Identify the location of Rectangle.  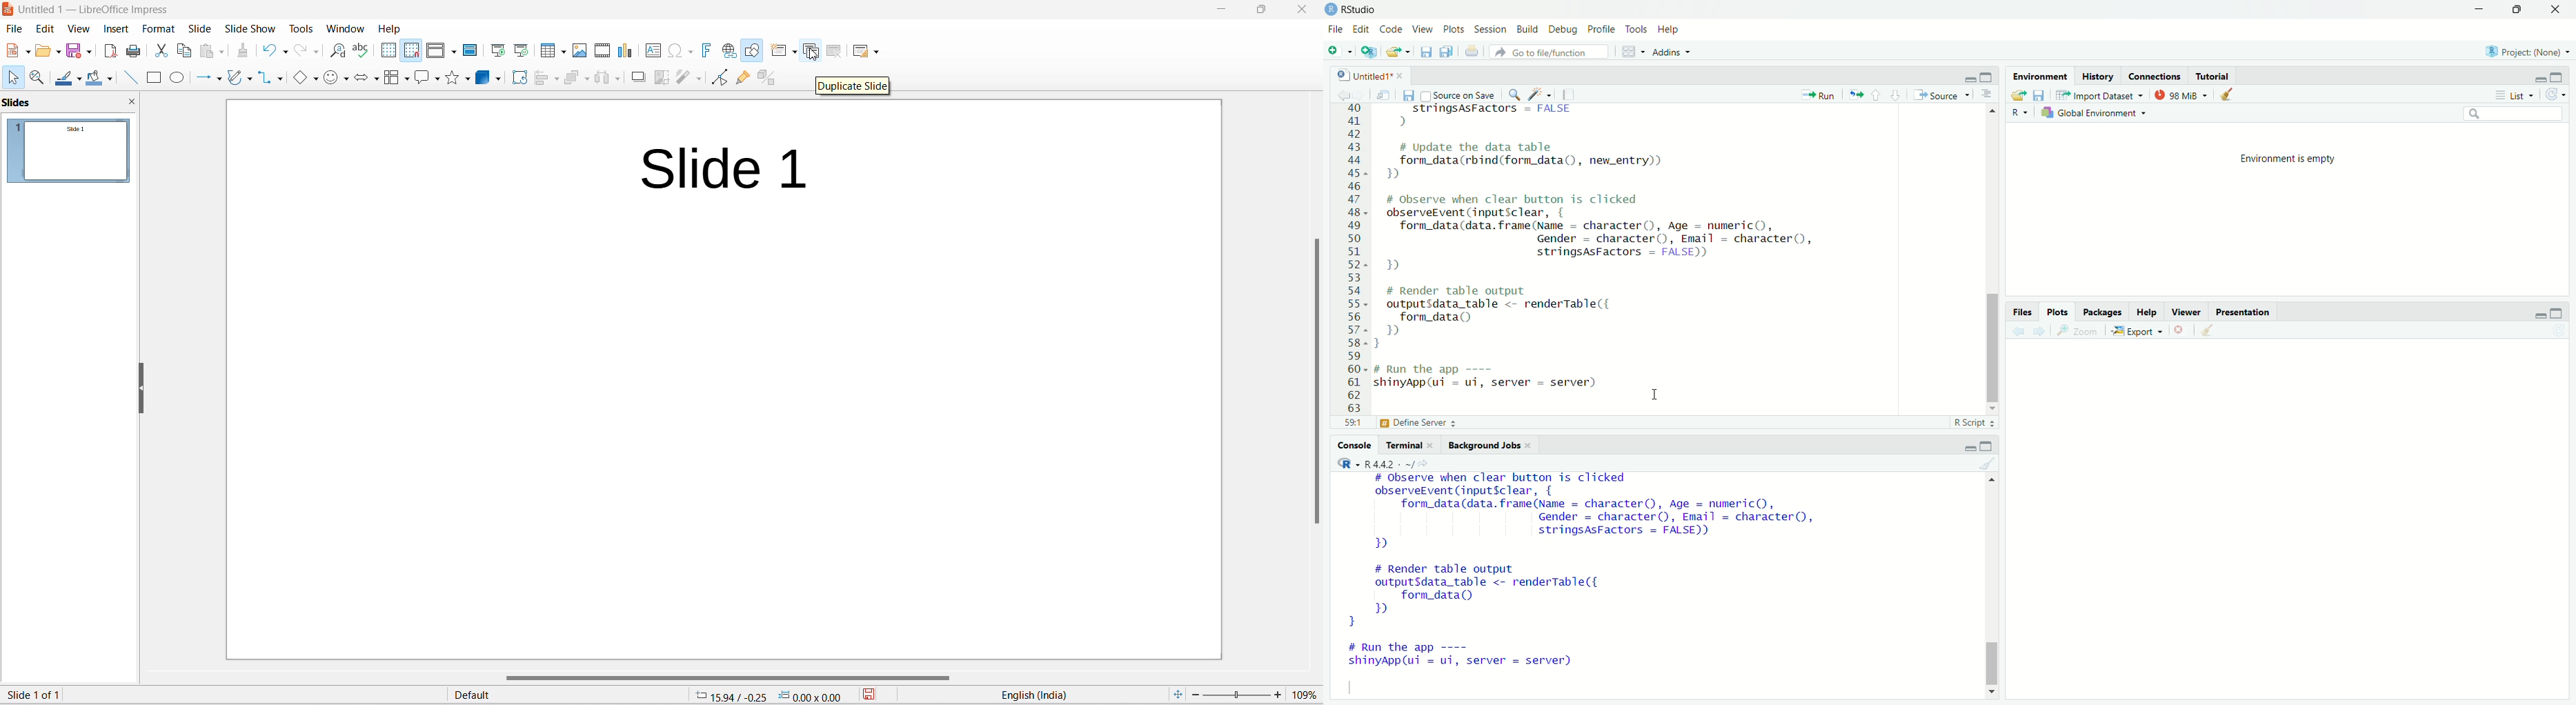
(152, 79).